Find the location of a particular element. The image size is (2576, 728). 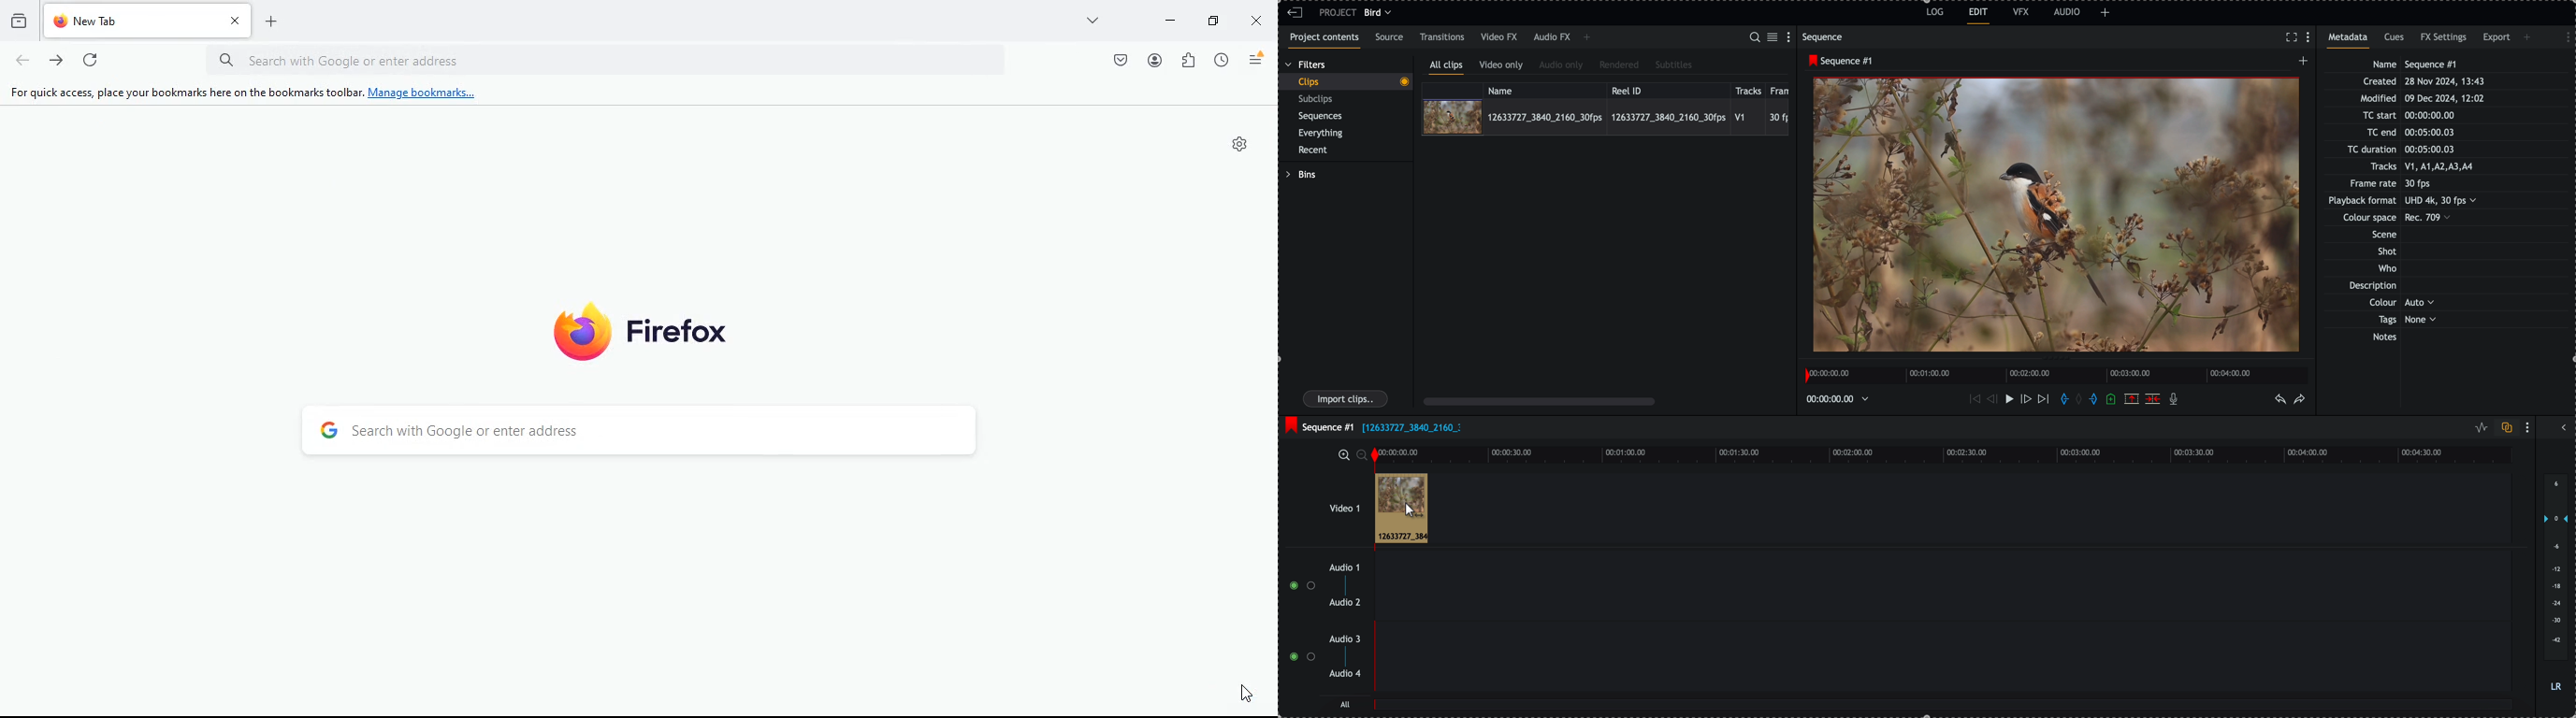

profile is located at coordinates (1155, 60).